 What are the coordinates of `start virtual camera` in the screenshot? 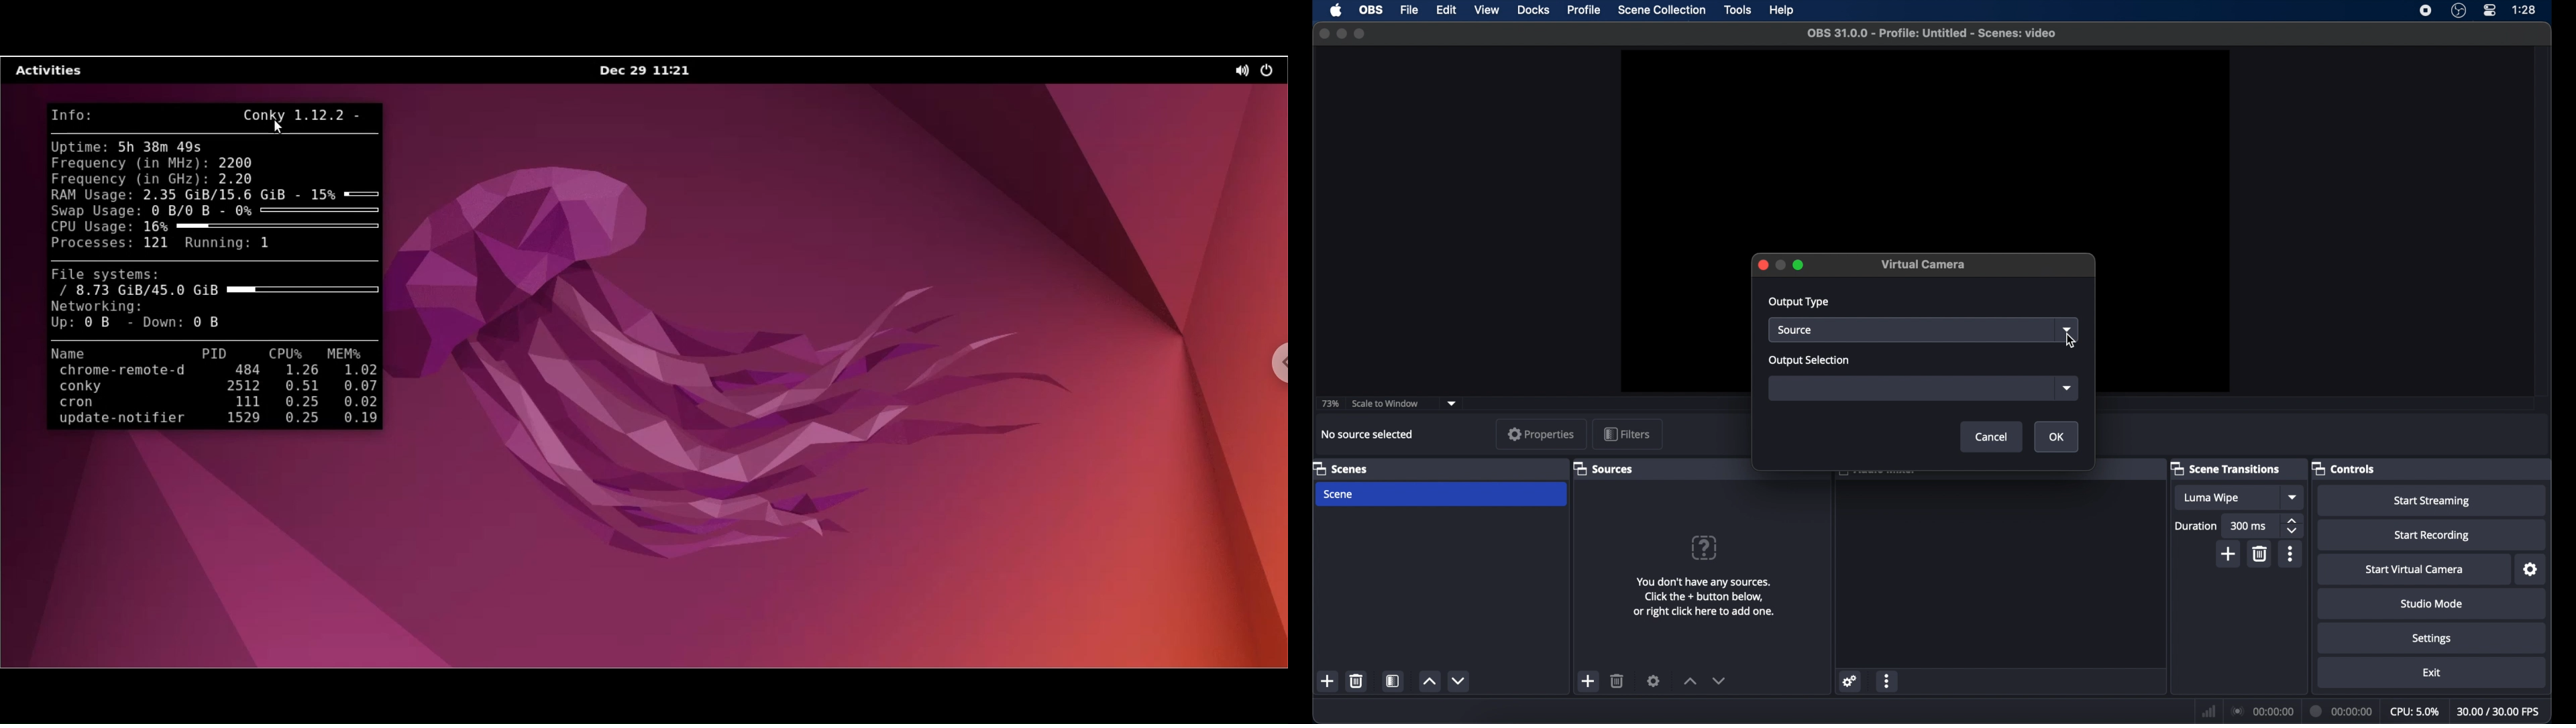 It's located at (2414, 570).